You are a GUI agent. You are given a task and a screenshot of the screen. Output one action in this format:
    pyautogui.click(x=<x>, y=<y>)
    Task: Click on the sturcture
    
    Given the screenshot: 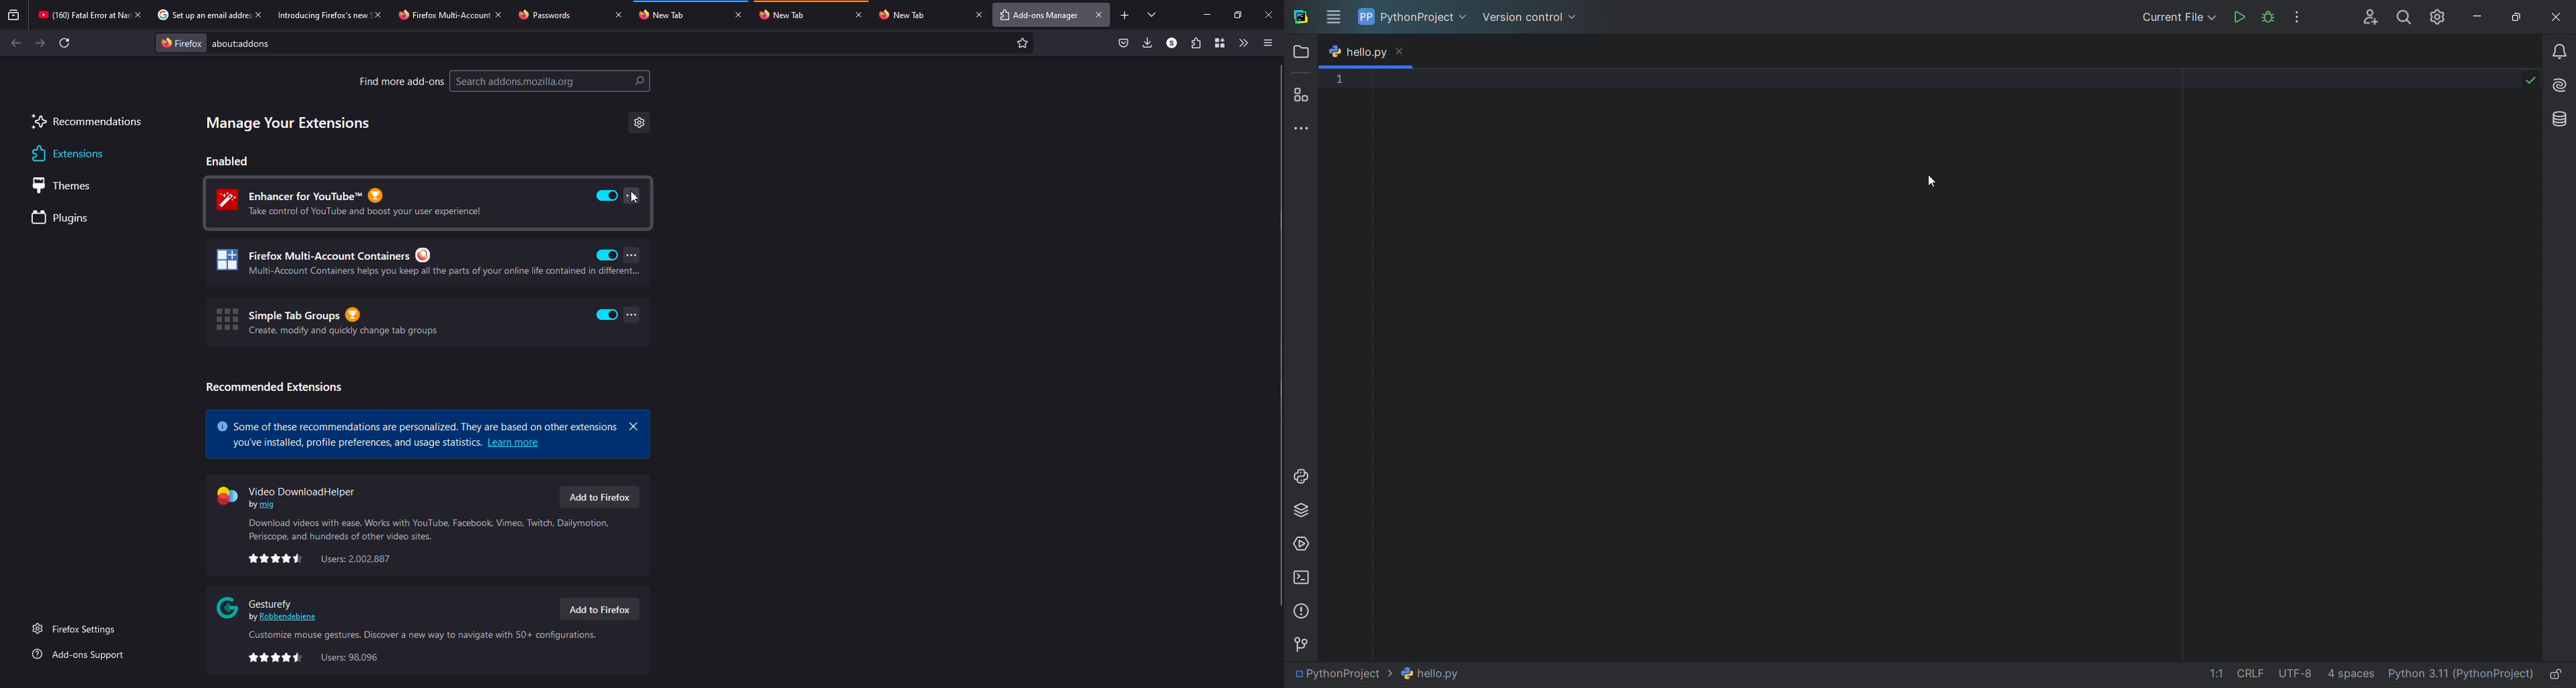 What is the action you would take?
    pyautogui.click(x=1305, y=92)
    